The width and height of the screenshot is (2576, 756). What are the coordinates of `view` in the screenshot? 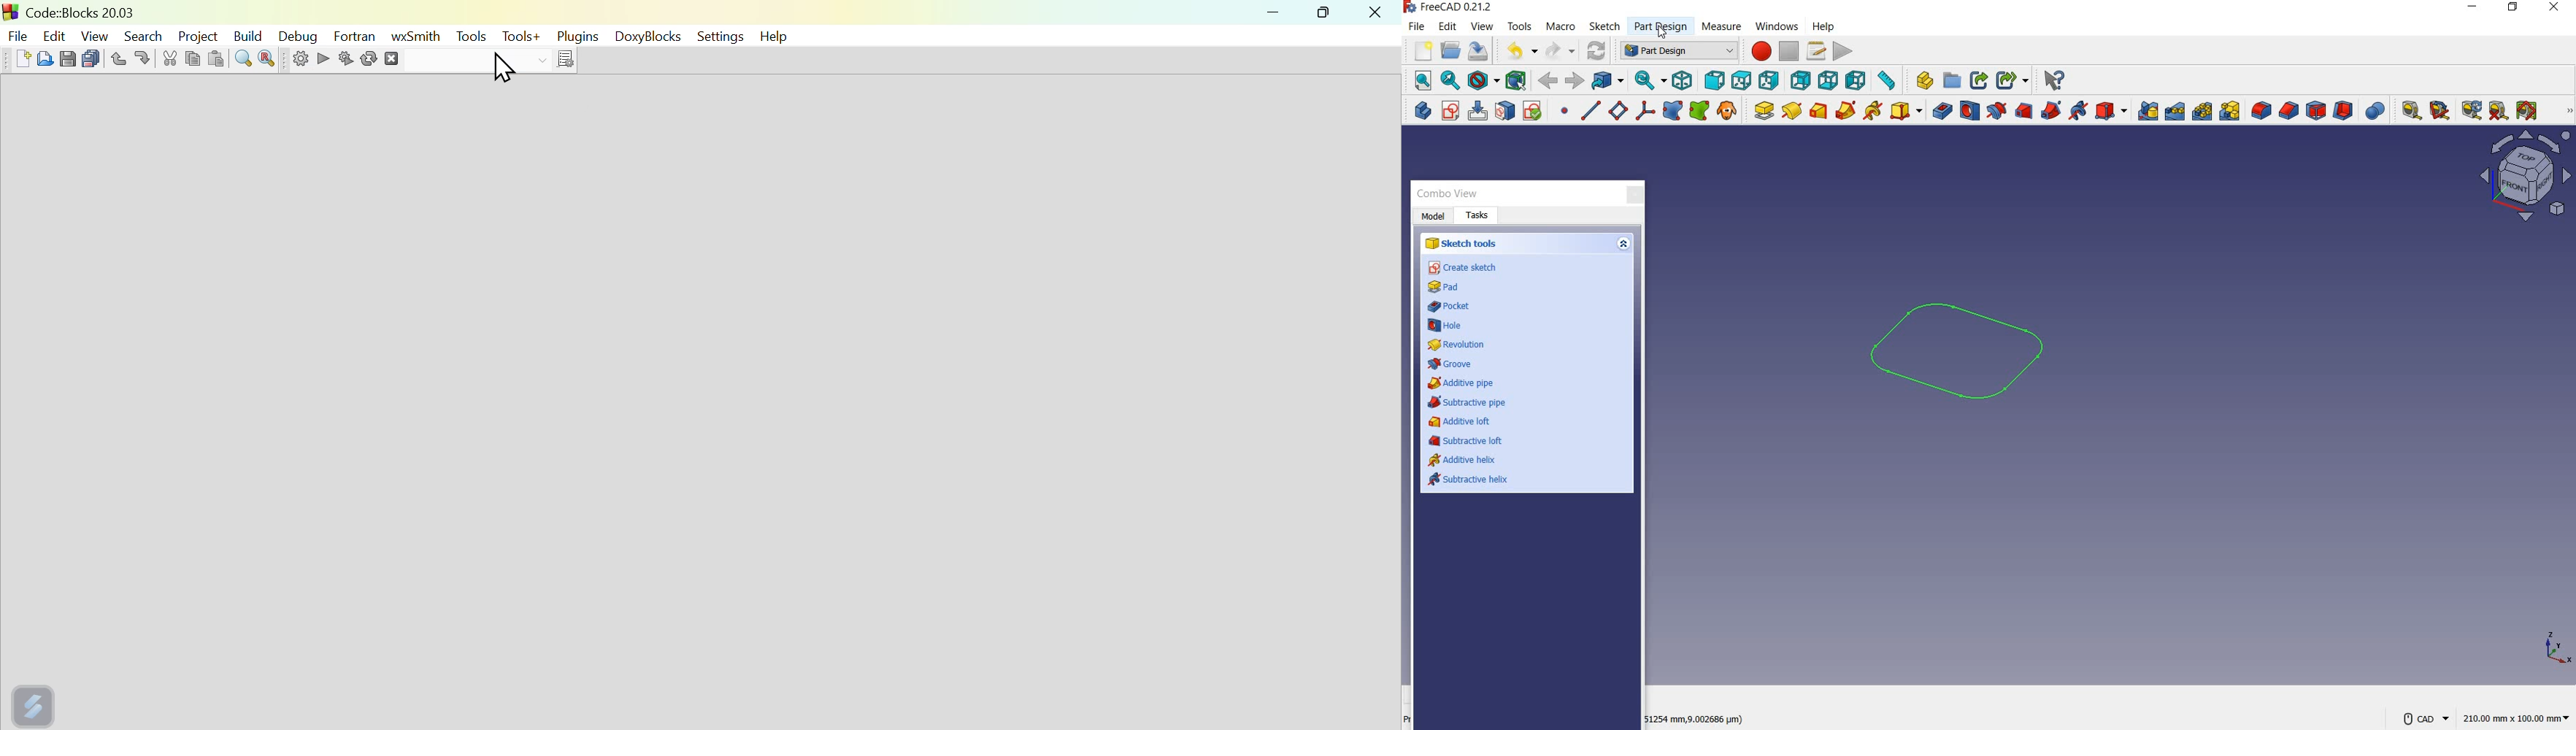 It's located at (1482, 27).